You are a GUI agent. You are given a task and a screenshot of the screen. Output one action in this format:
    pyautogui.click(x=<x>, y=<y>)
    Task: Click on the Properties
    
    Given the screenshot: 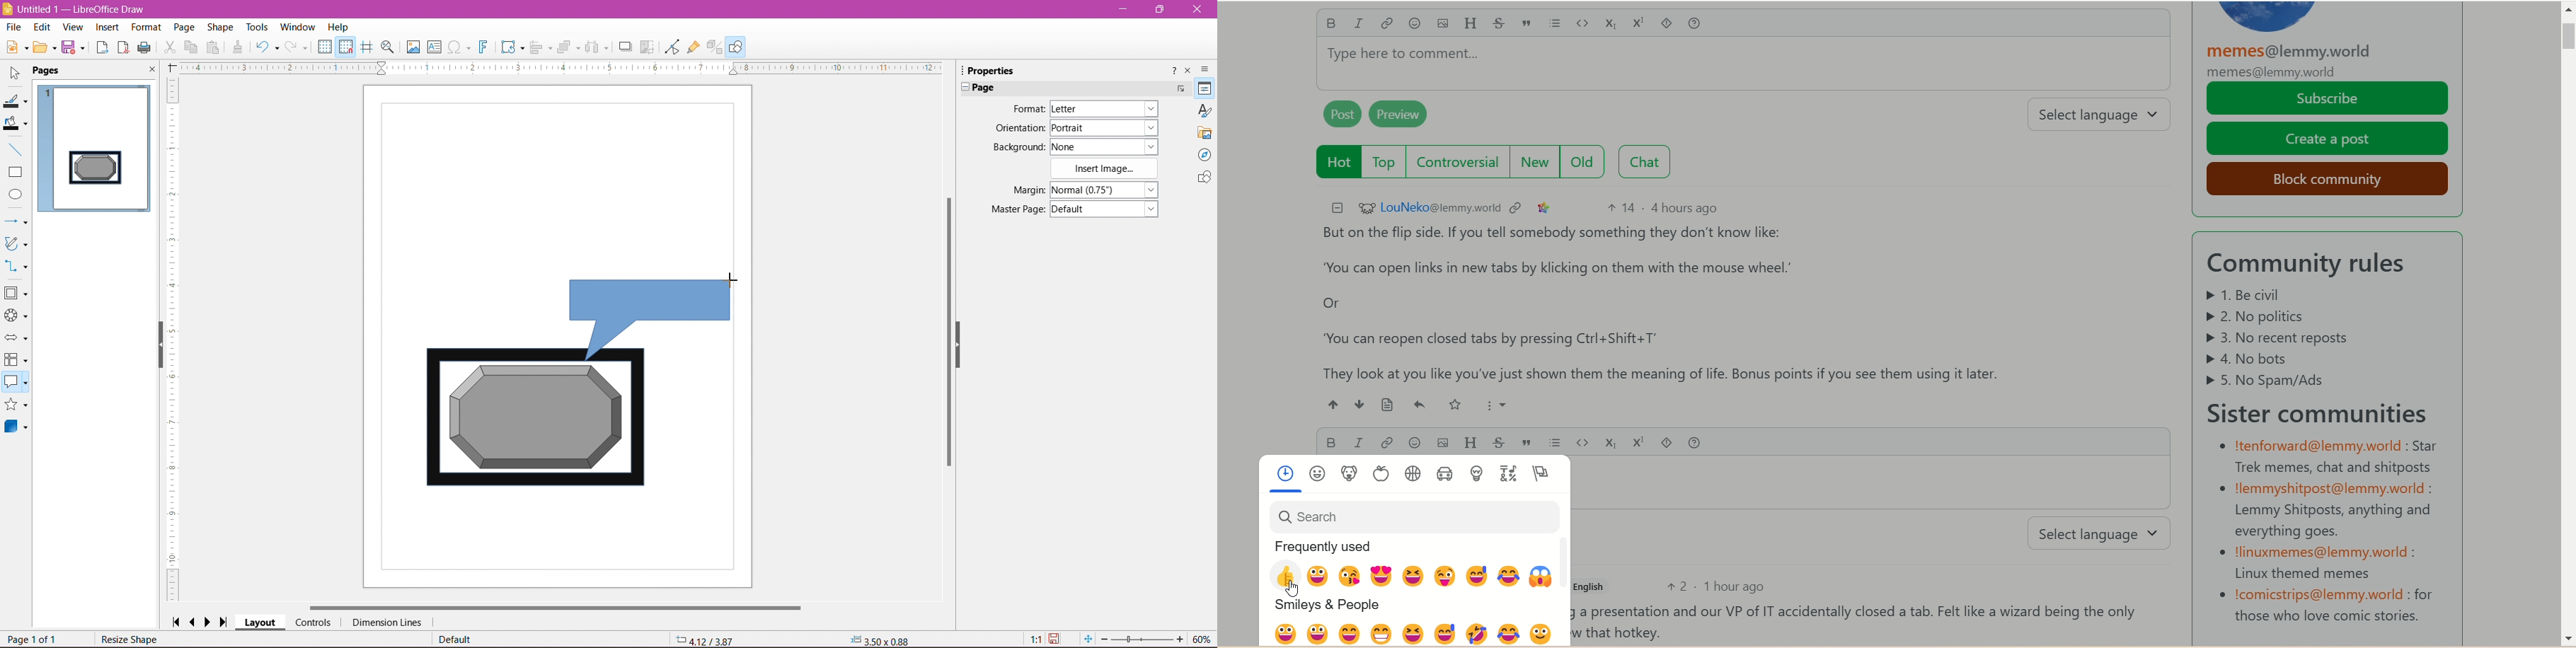 What is the action you would take?
    pyautogui.click(x=1205, y=89)
    